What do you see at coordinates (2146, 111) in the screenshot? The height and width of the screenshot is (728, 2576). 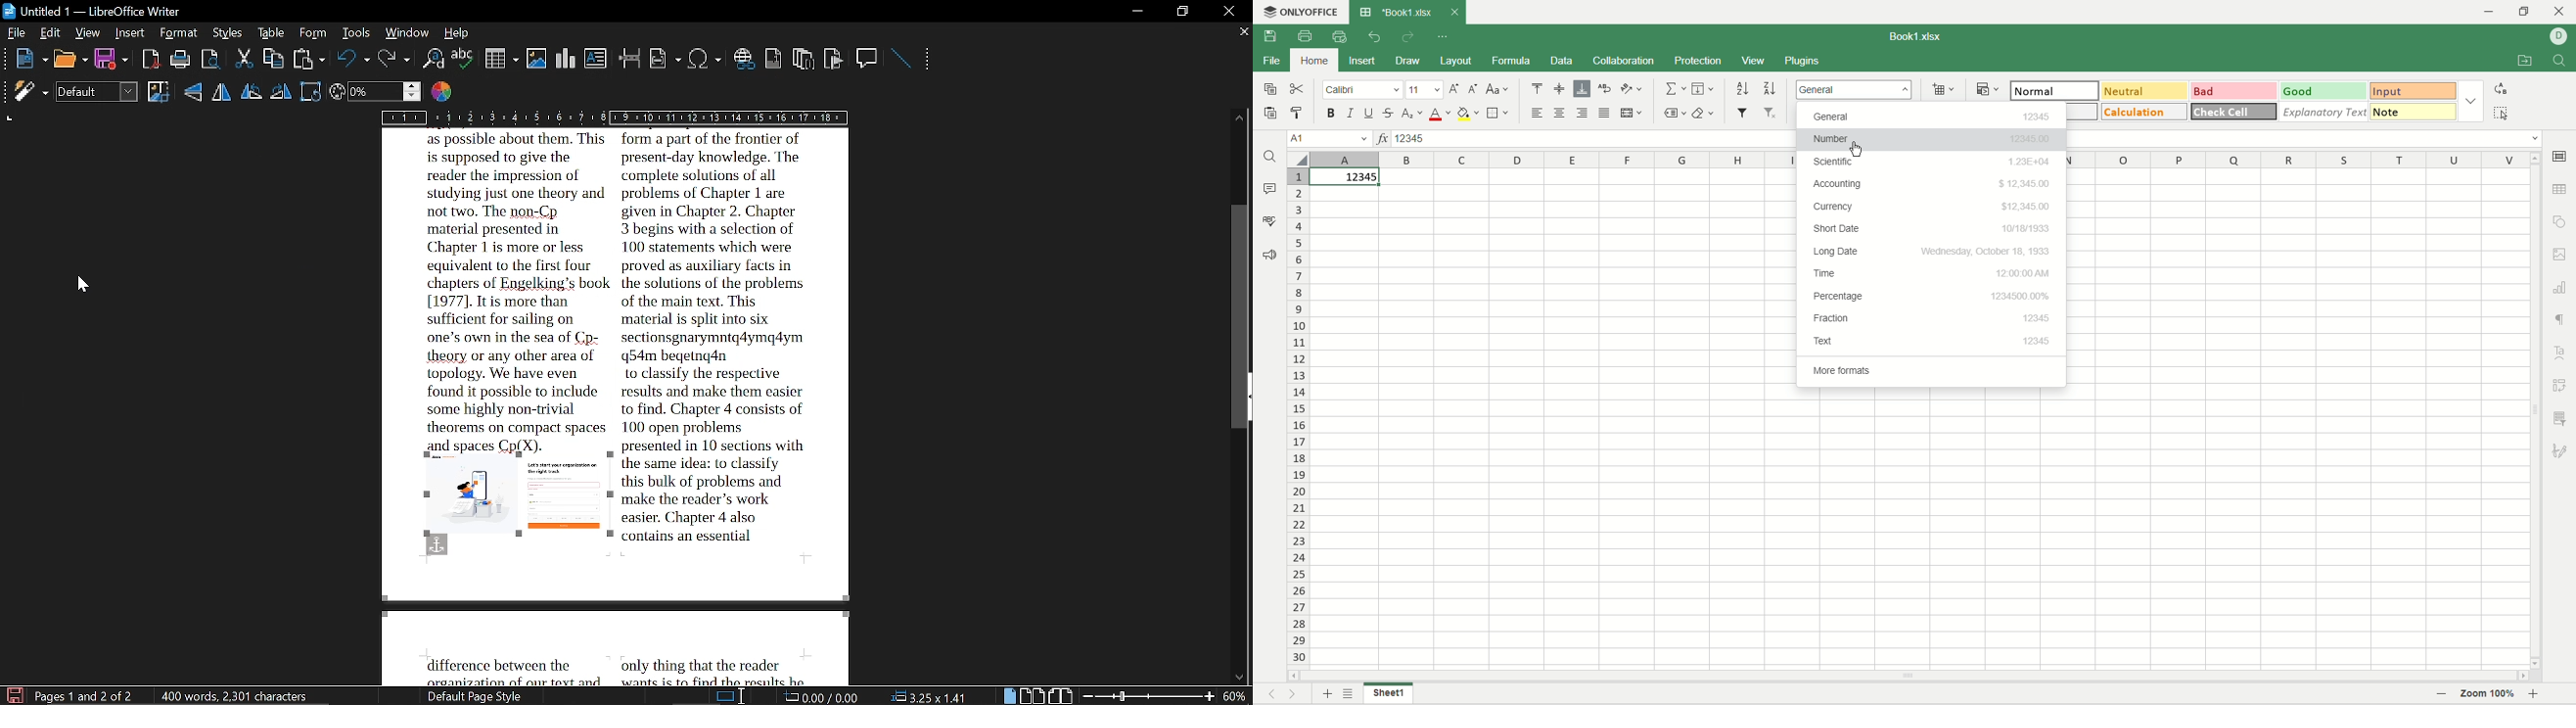 I see `calculation` at bounding box center [2146, 111].